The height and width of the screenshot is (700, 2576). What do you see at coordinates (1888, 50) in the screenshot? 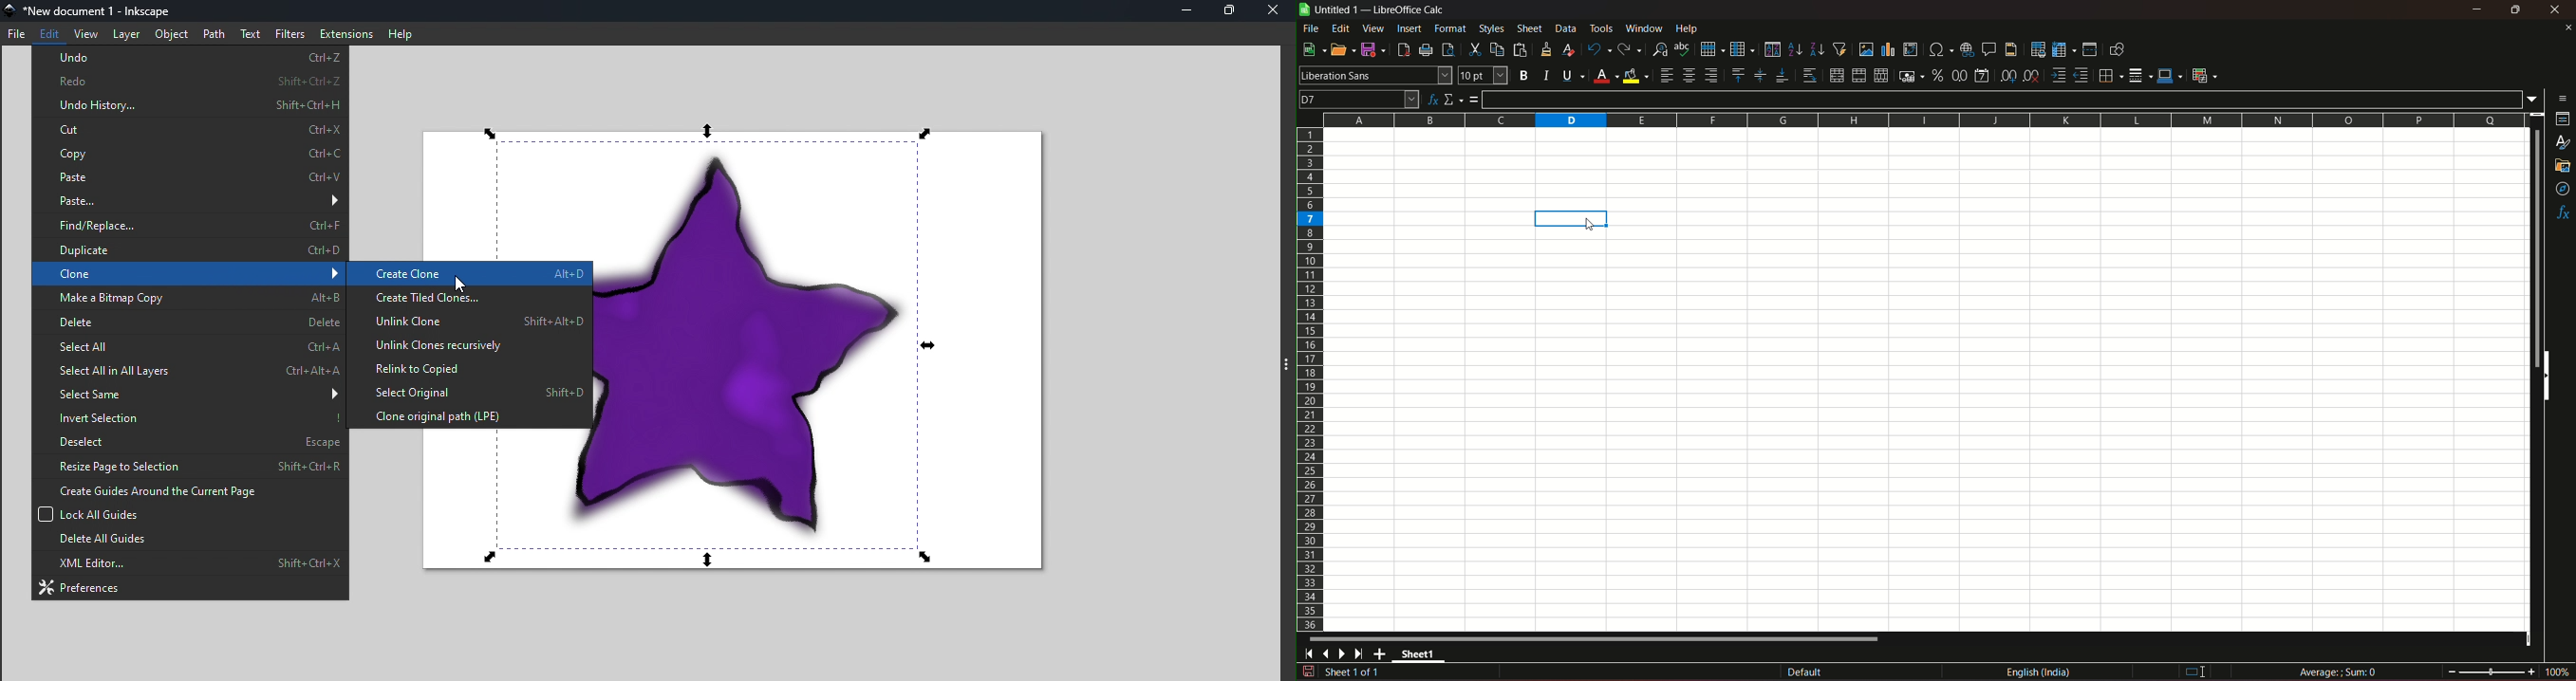
I see `insert chart` at bounding box center [1888, 50].